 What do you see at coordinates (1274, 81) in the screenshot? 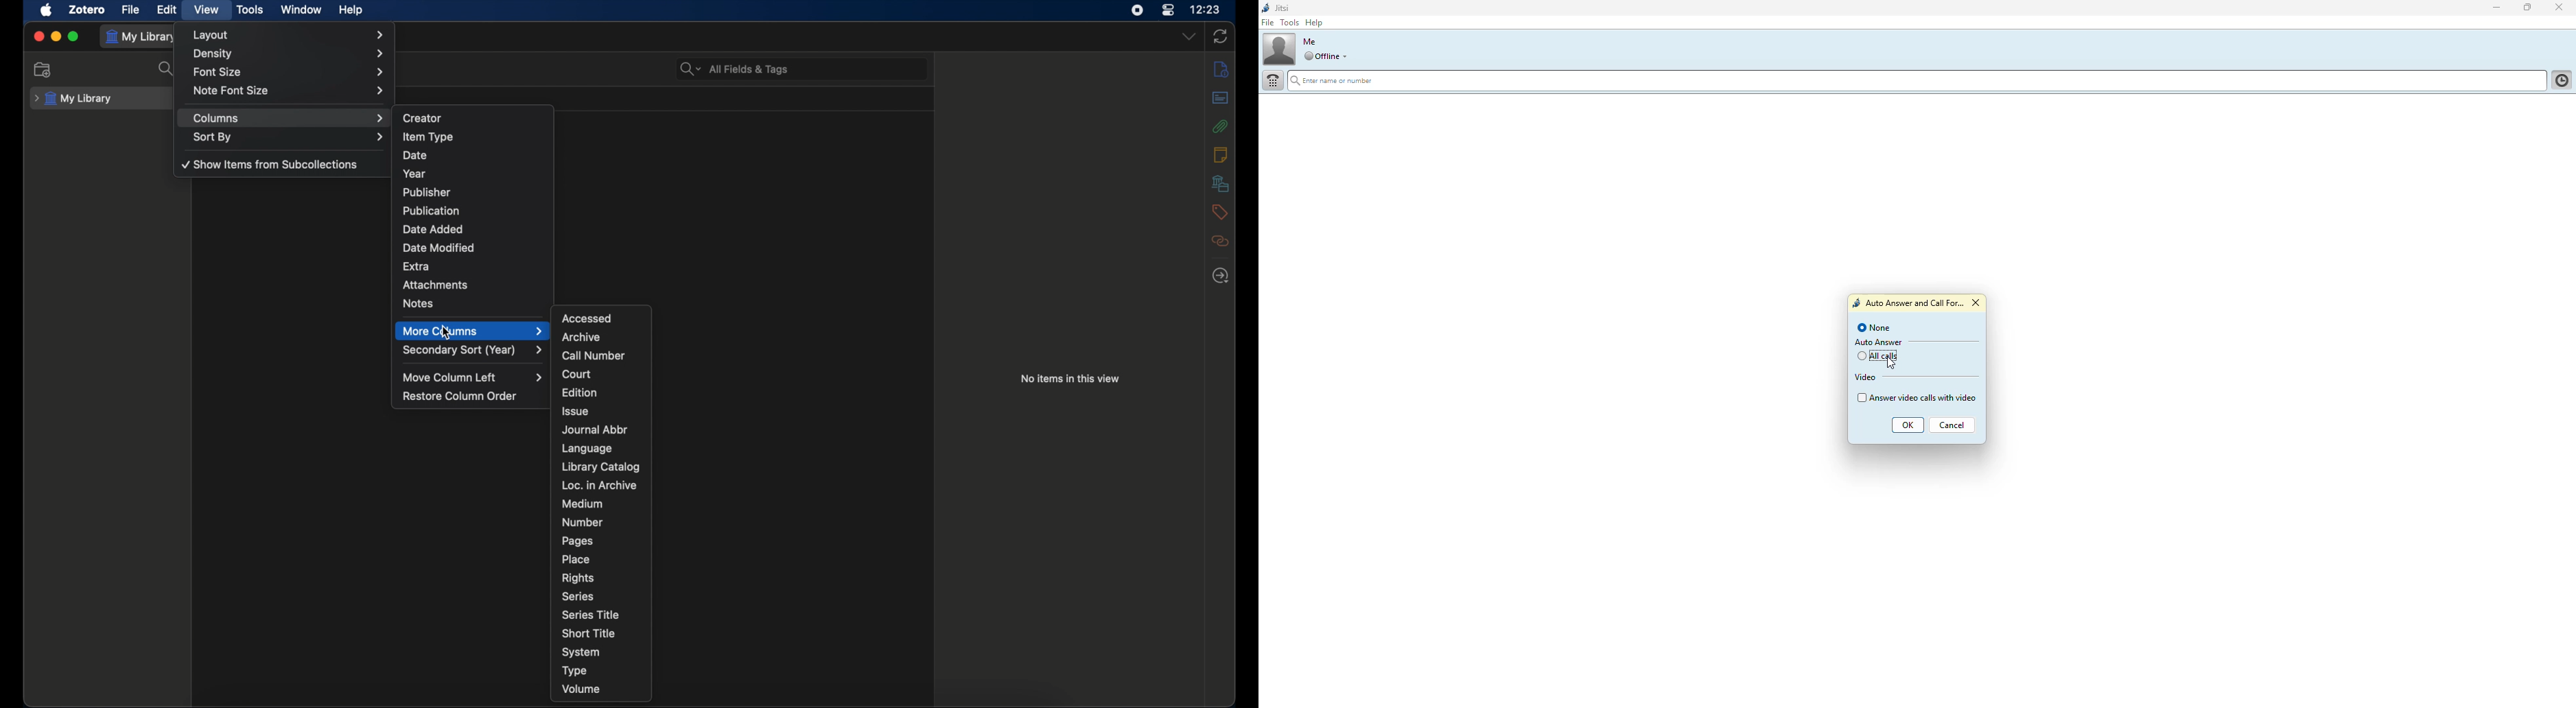
I see `dial pad` at bounding box center [1274, 81].